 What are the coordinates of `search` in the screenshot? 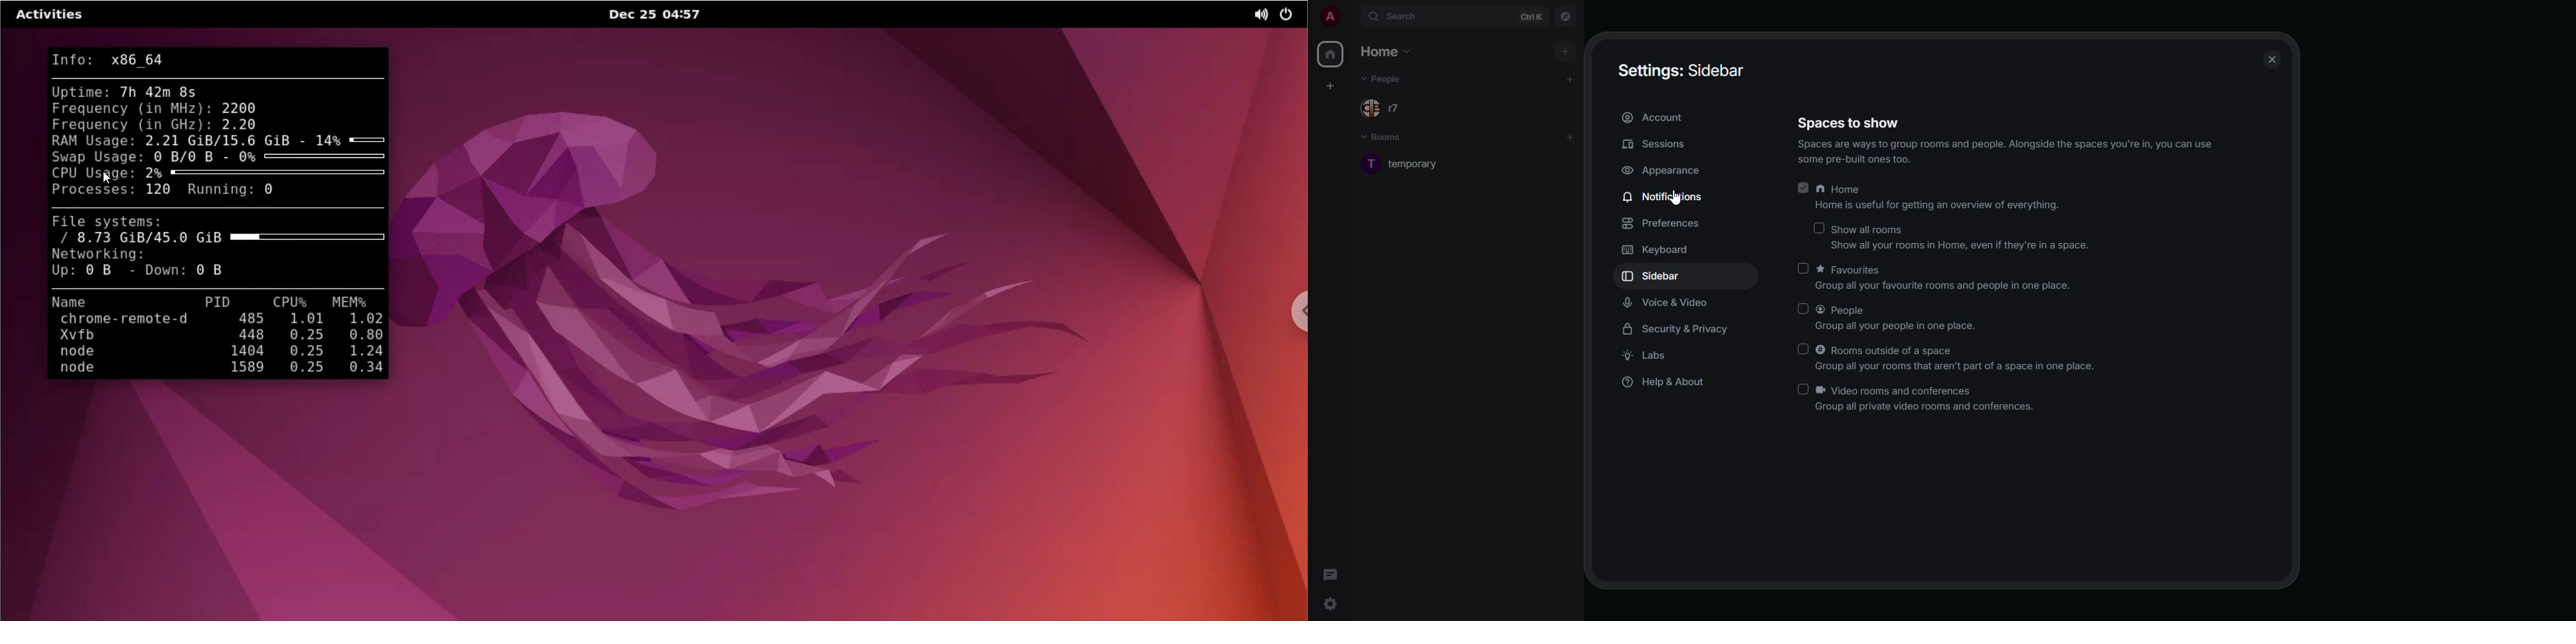 It's located at (1398, 15).